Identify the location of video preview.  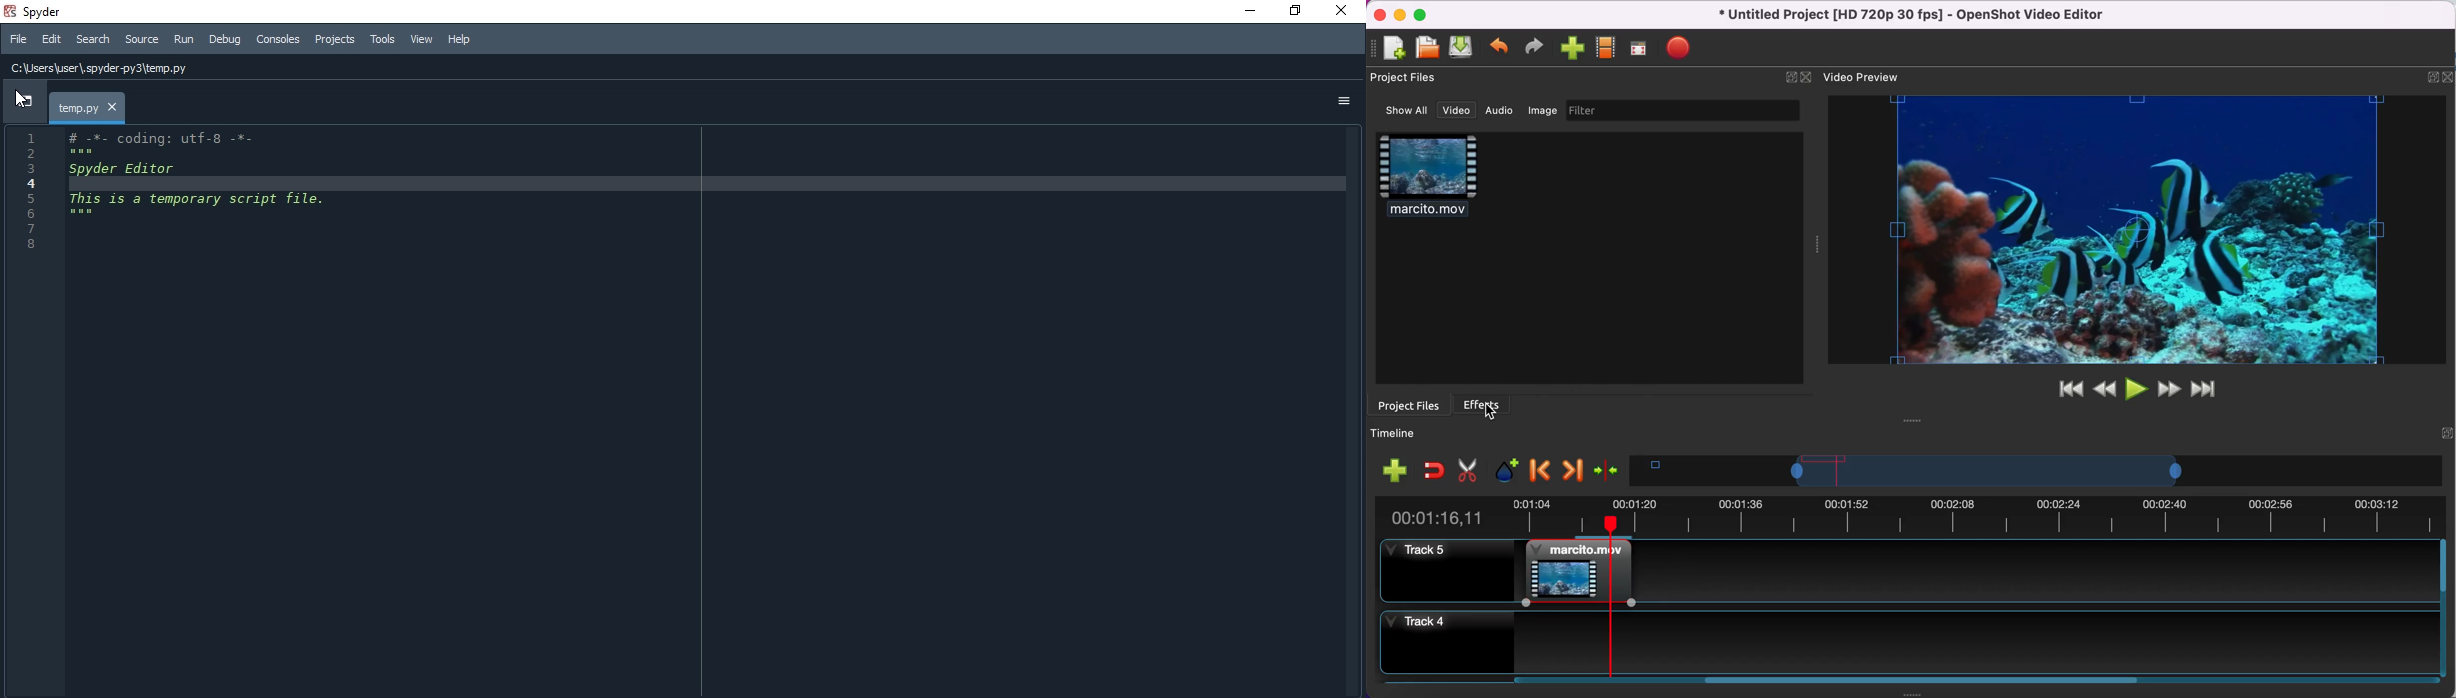
(2136, 231).